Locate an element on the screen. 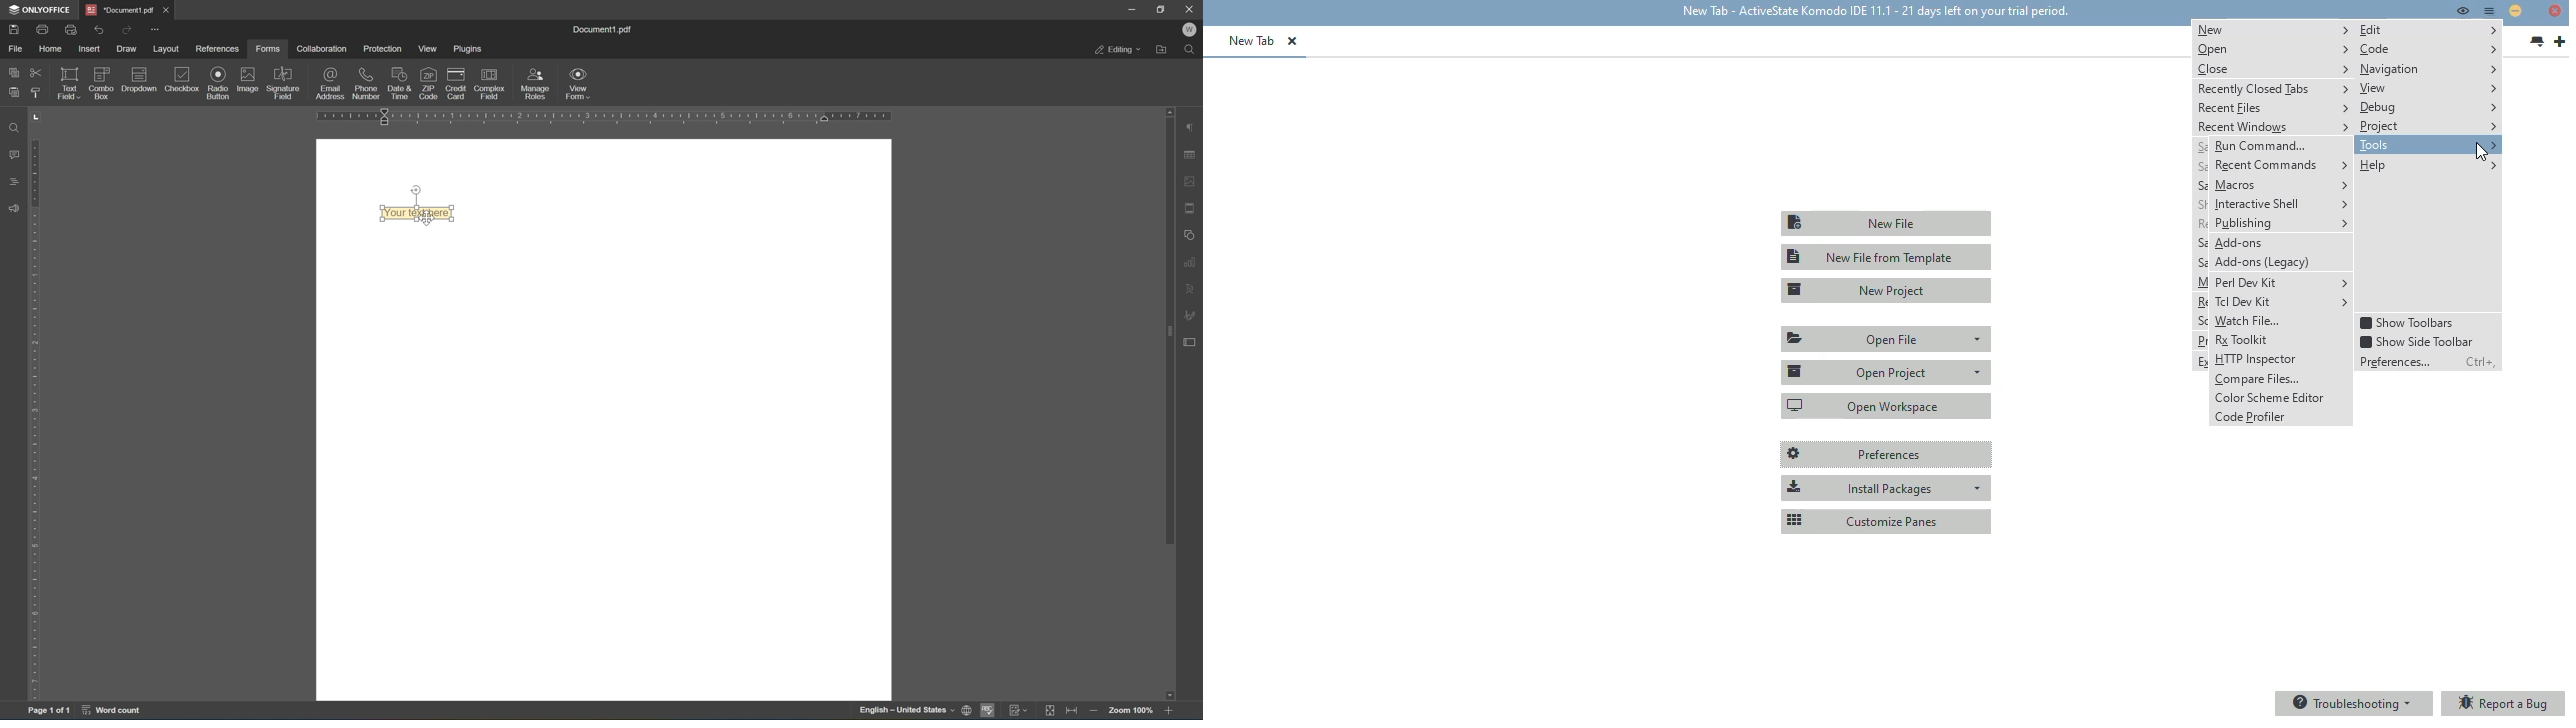 This screenshot has height=728, width=2576. document1 is located at coordinates (117, 8).